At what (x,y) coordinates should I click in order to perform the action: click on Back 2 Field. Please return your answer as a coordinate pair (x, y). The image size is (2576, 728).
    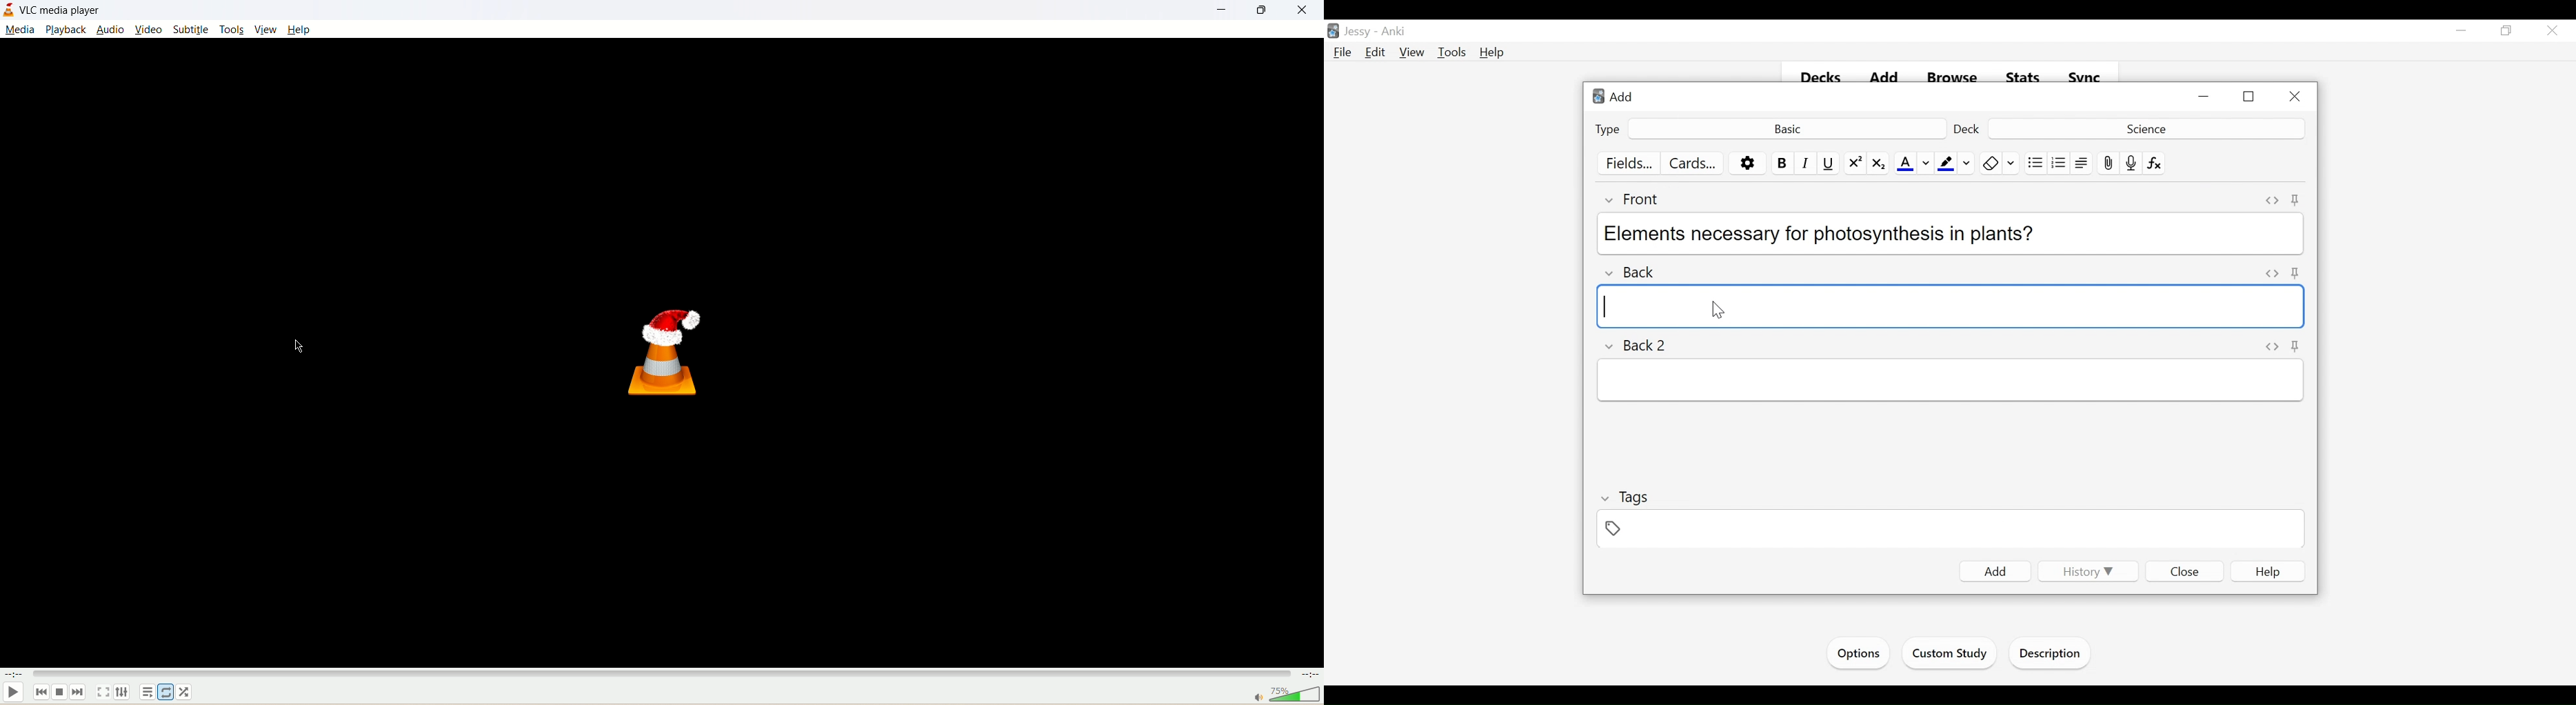
    Looking at the image, I should click on (1951, 381).